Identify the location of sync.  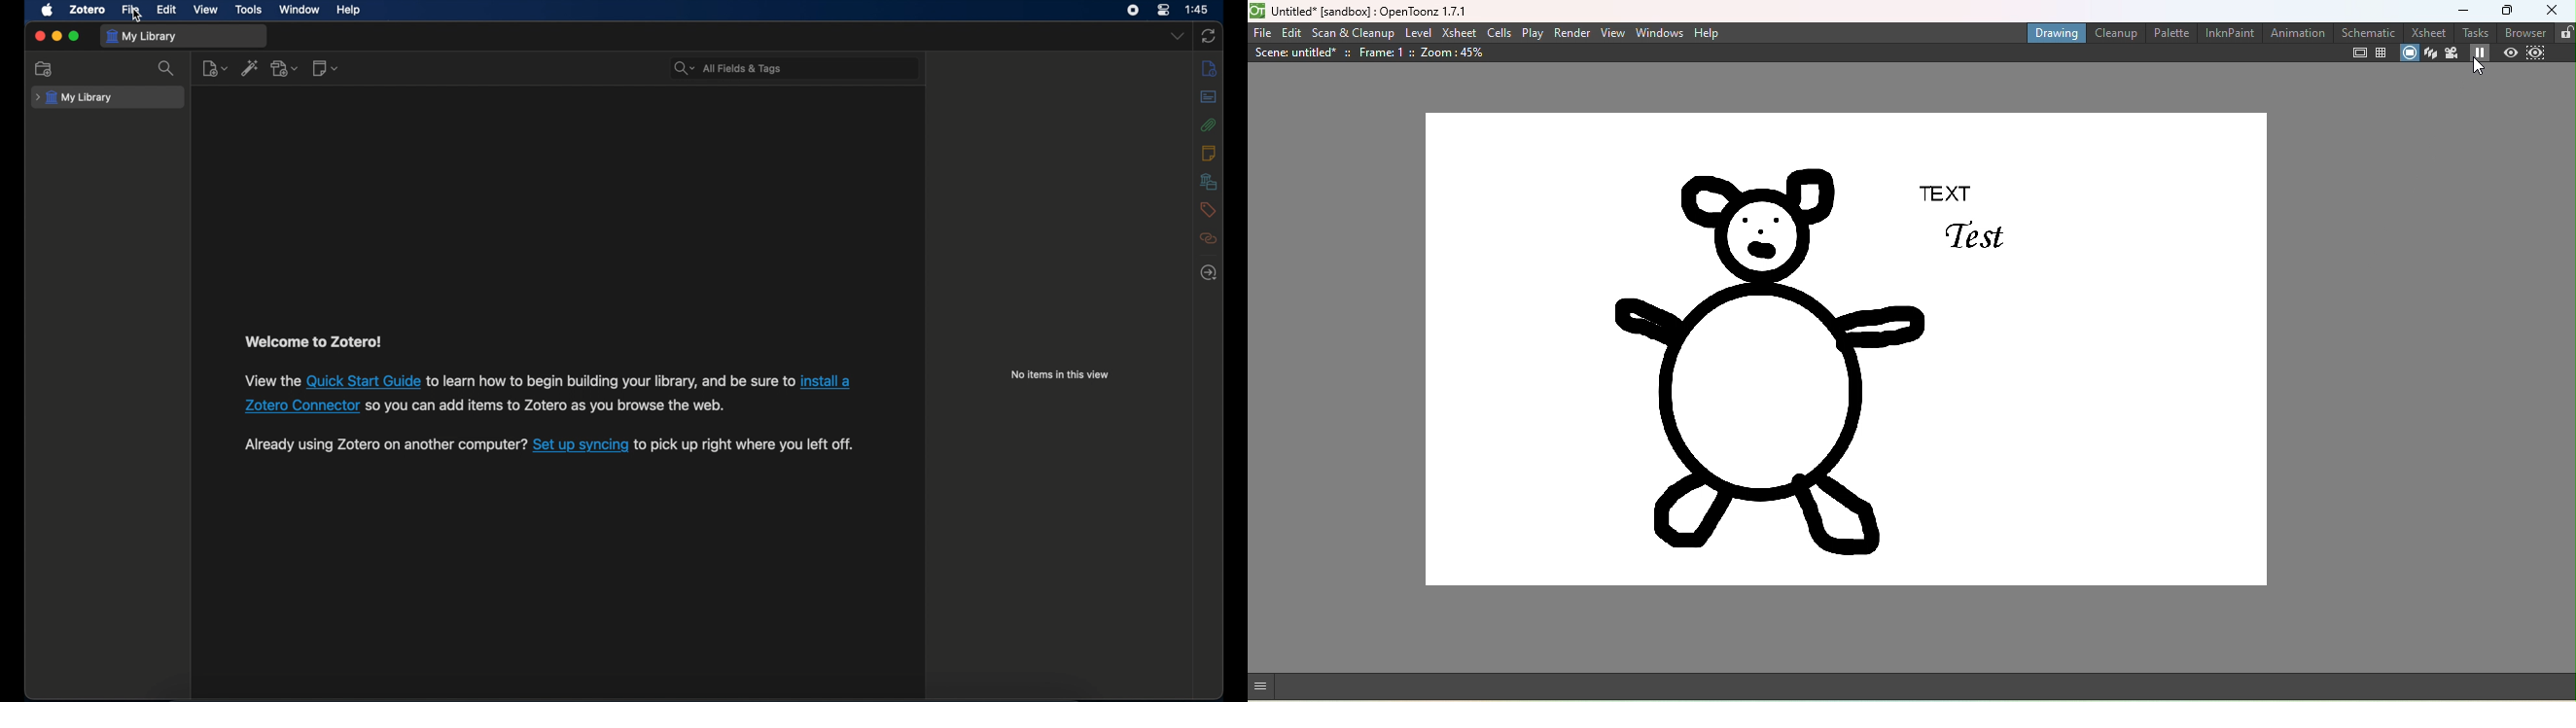
(1208, 37).